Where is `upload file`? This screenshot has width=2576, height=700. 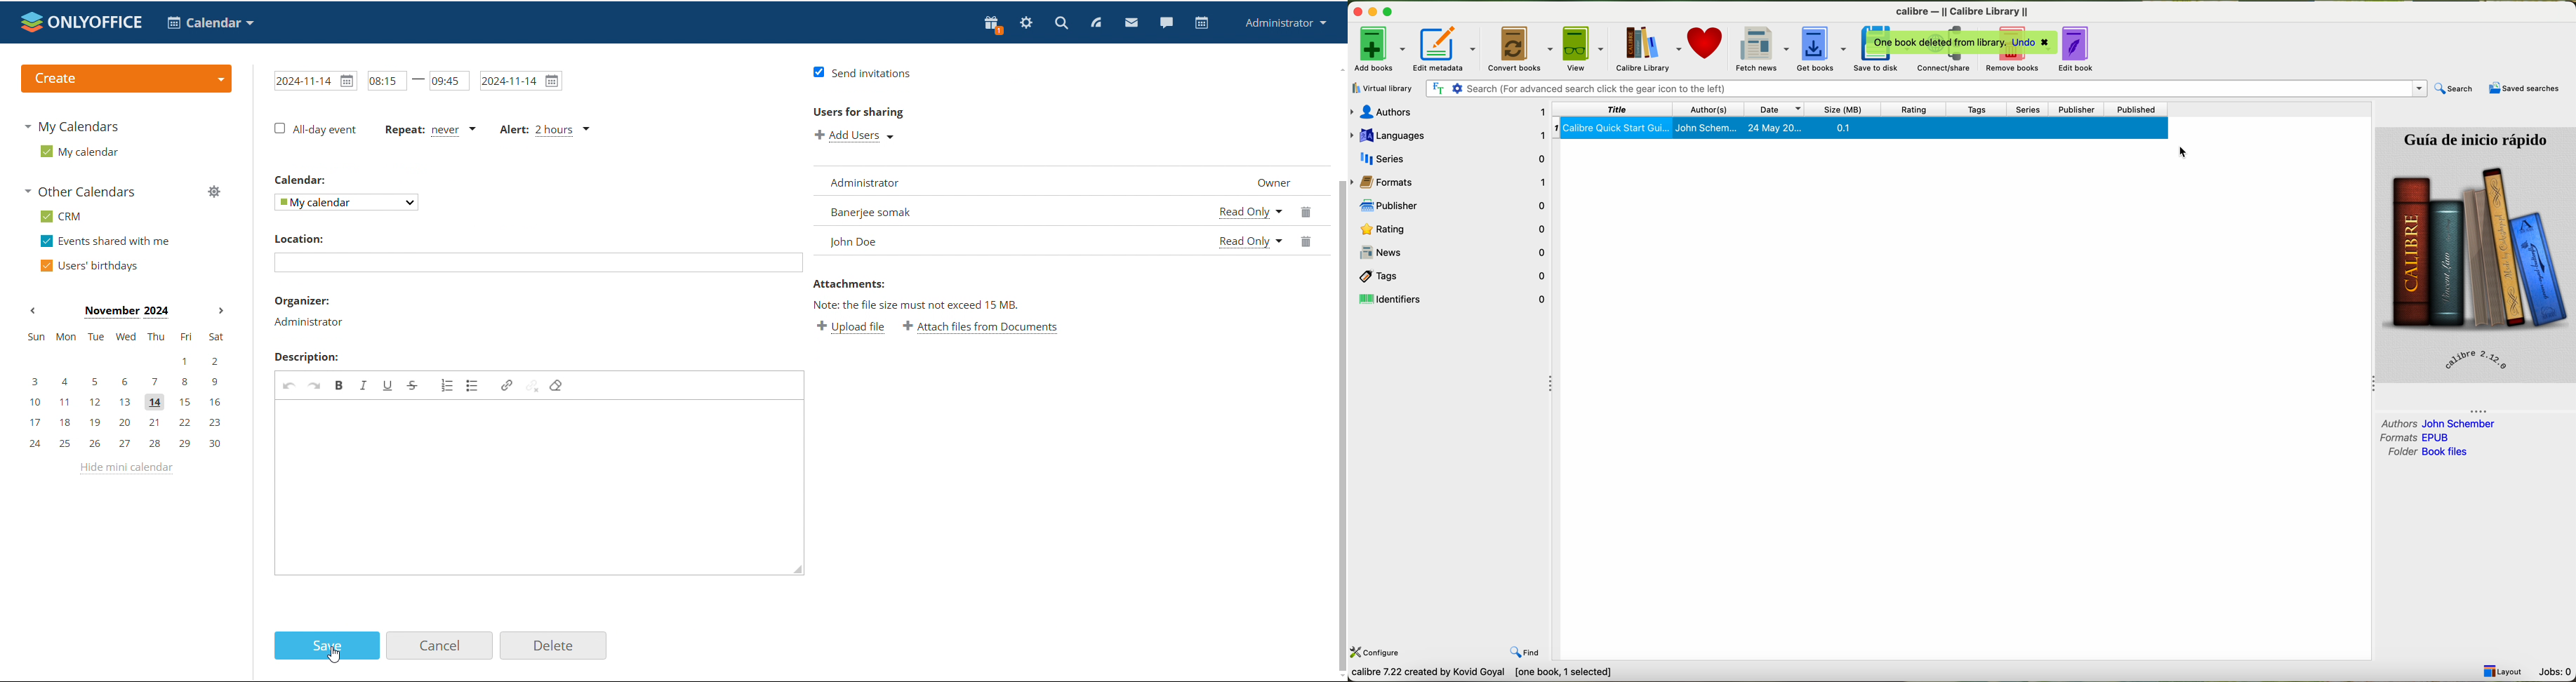 upload file is located at coordinates (848, 328).